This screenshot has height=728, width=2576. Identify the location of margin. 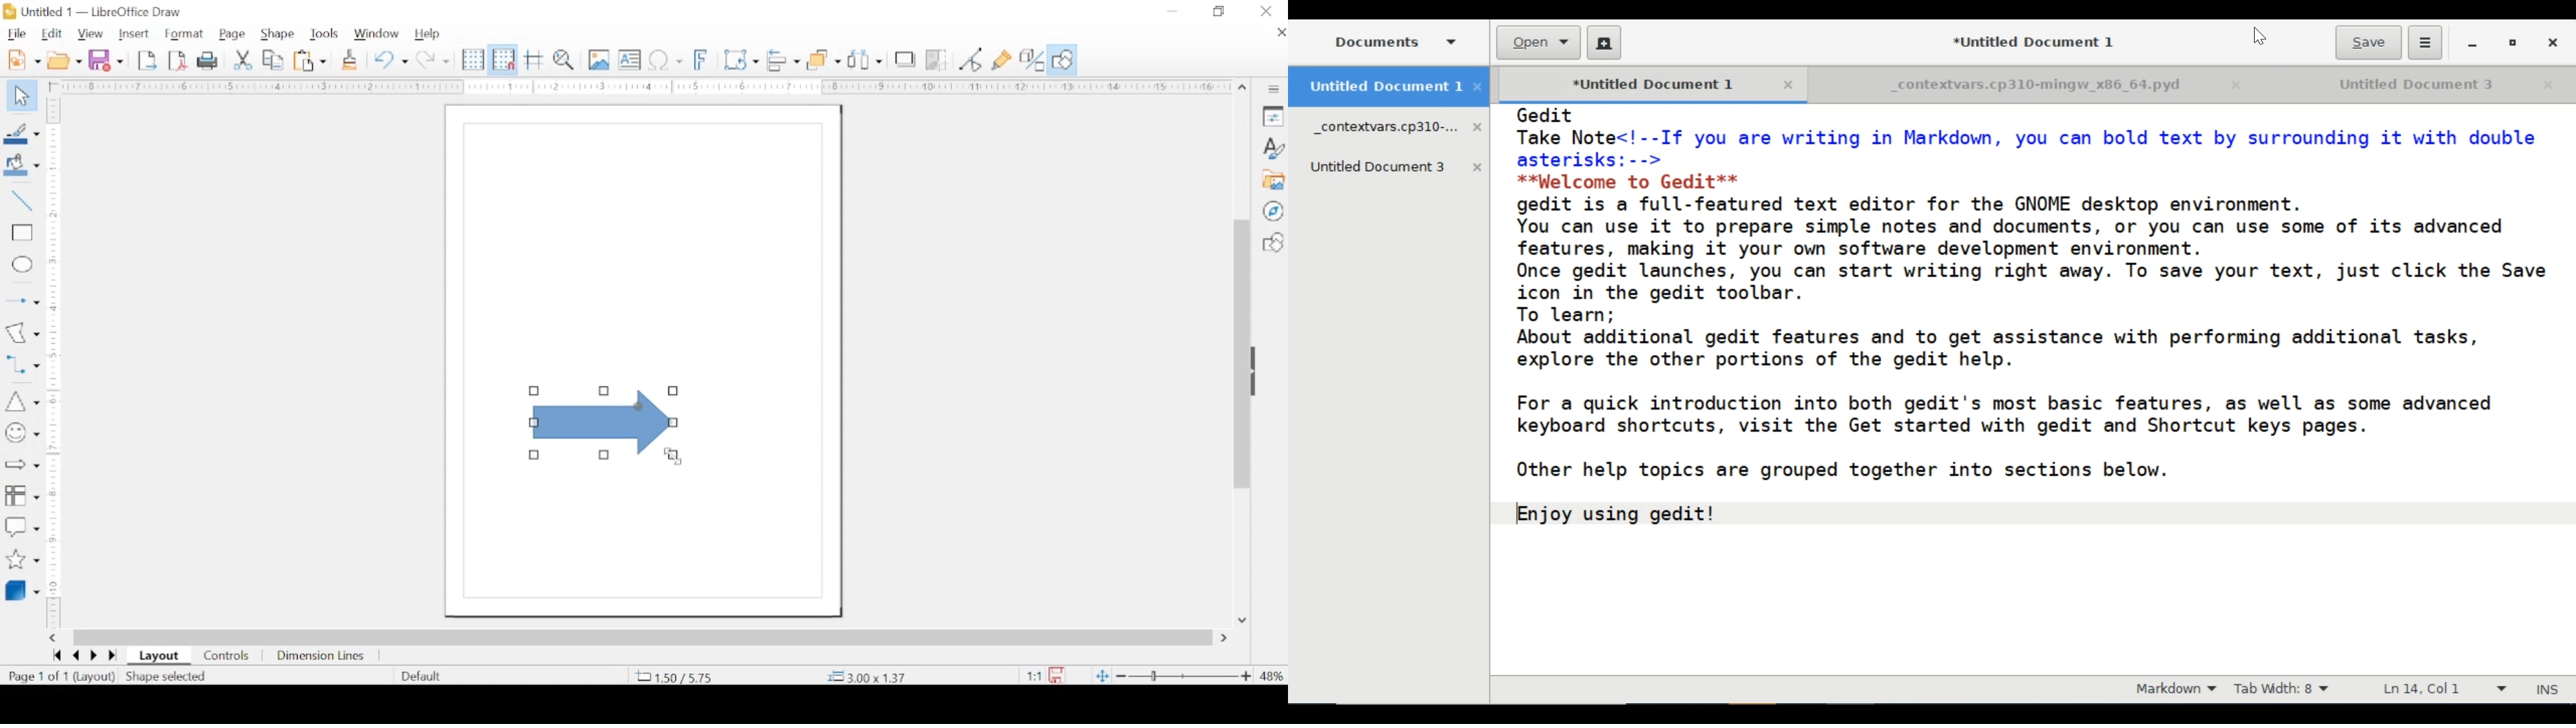
(56, 287).